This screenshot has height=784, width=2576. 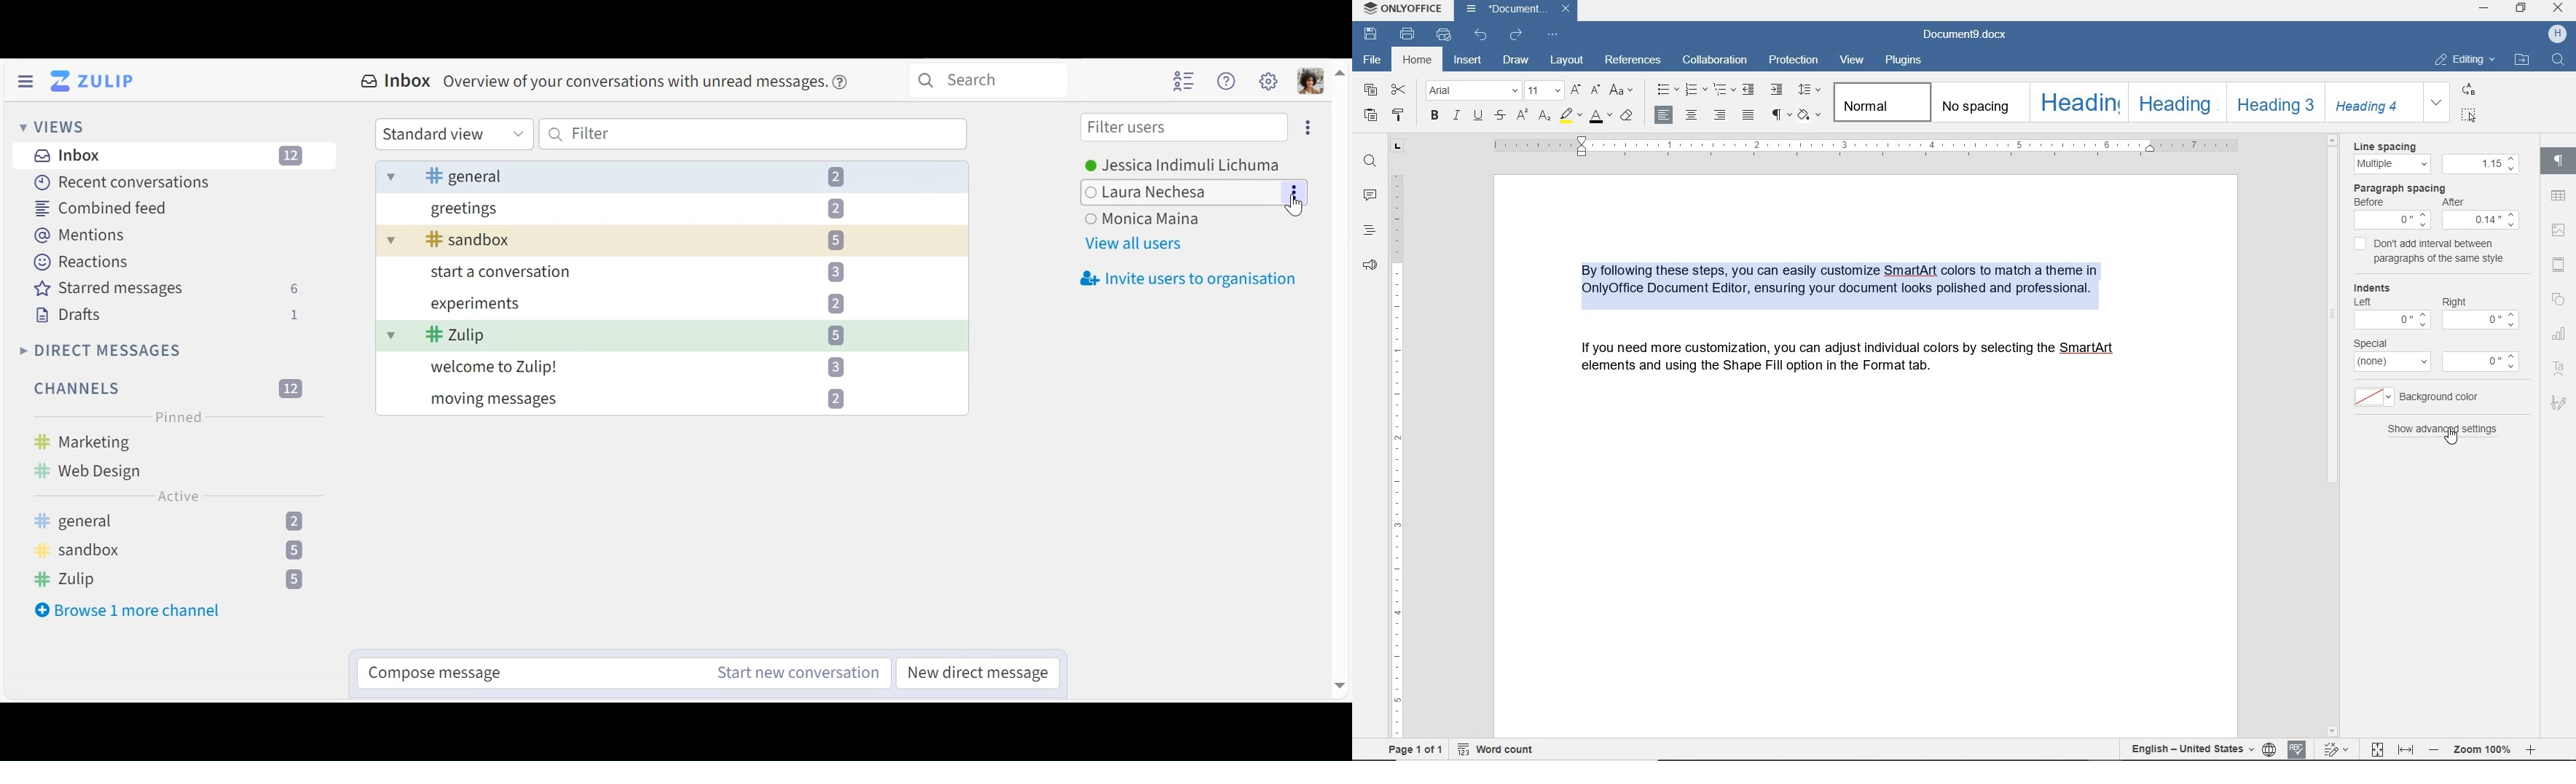 What do you see at coordinates (169, 551) in the screenshot?
I see `sandbox` at bounding box center [169, 551].